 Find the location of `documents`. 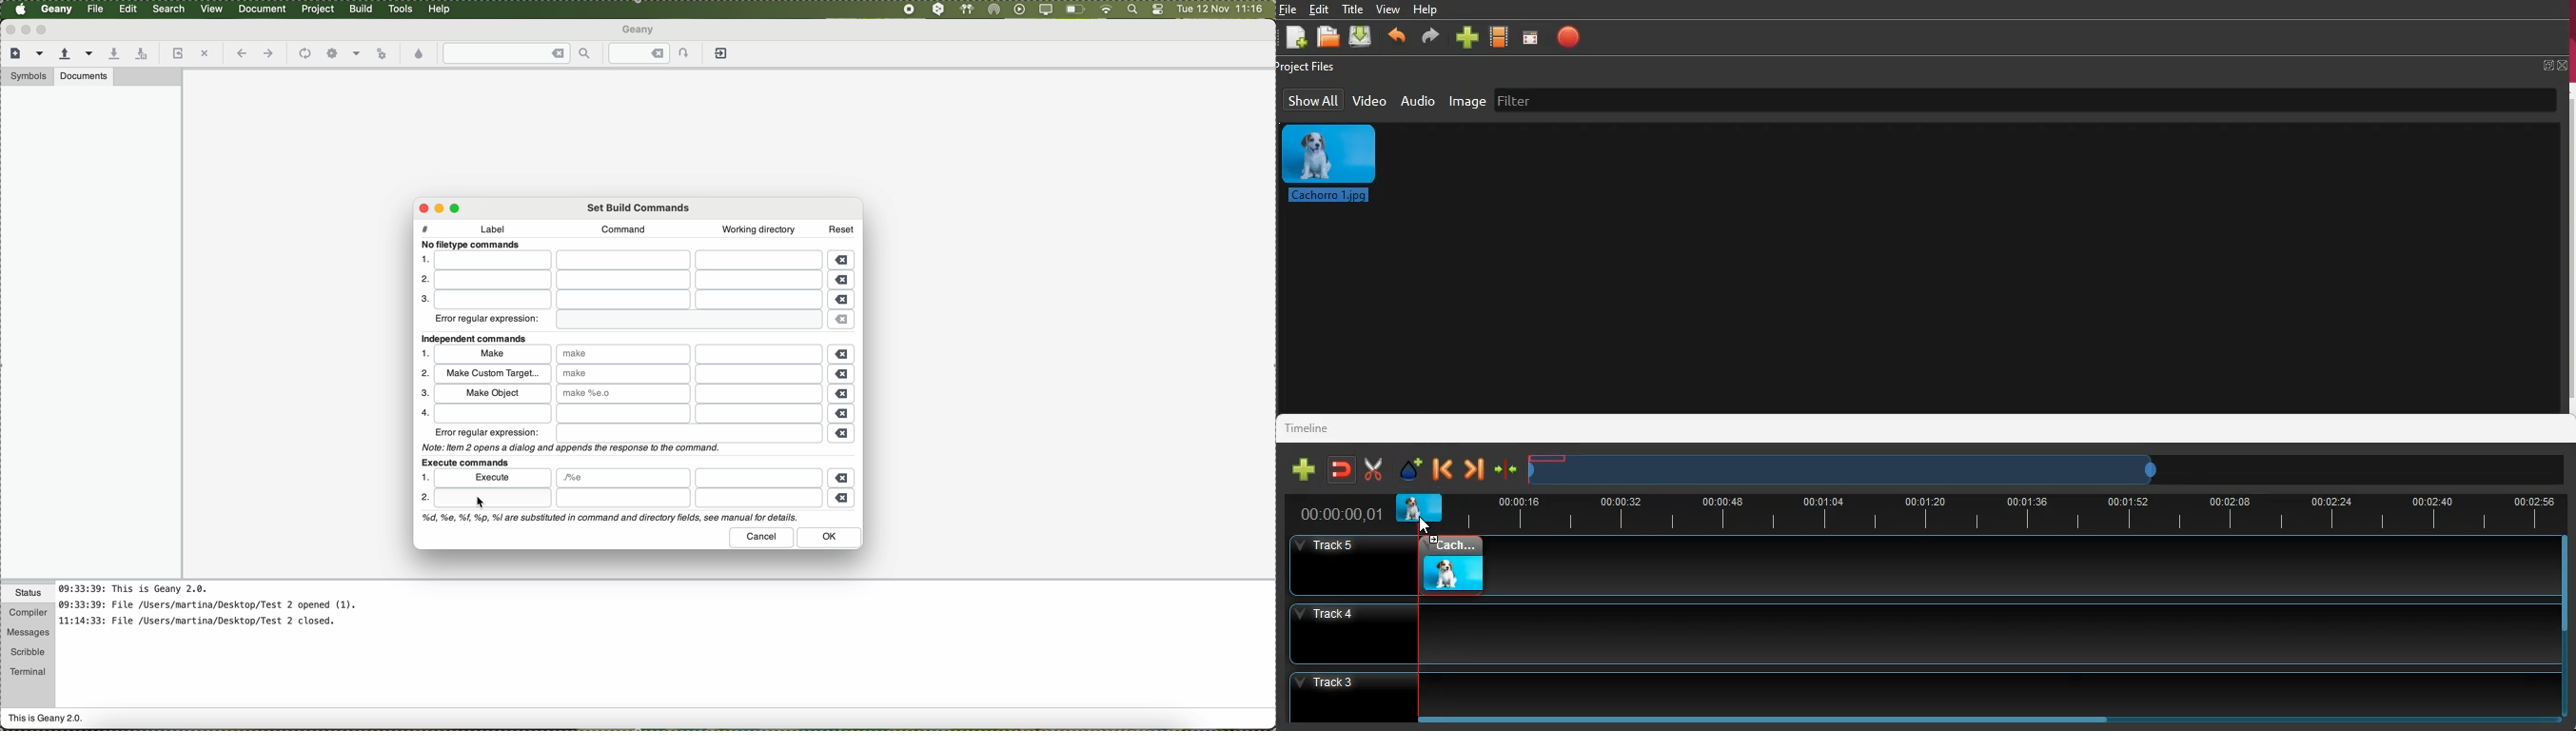

documents is located at coordinates (84, 76).